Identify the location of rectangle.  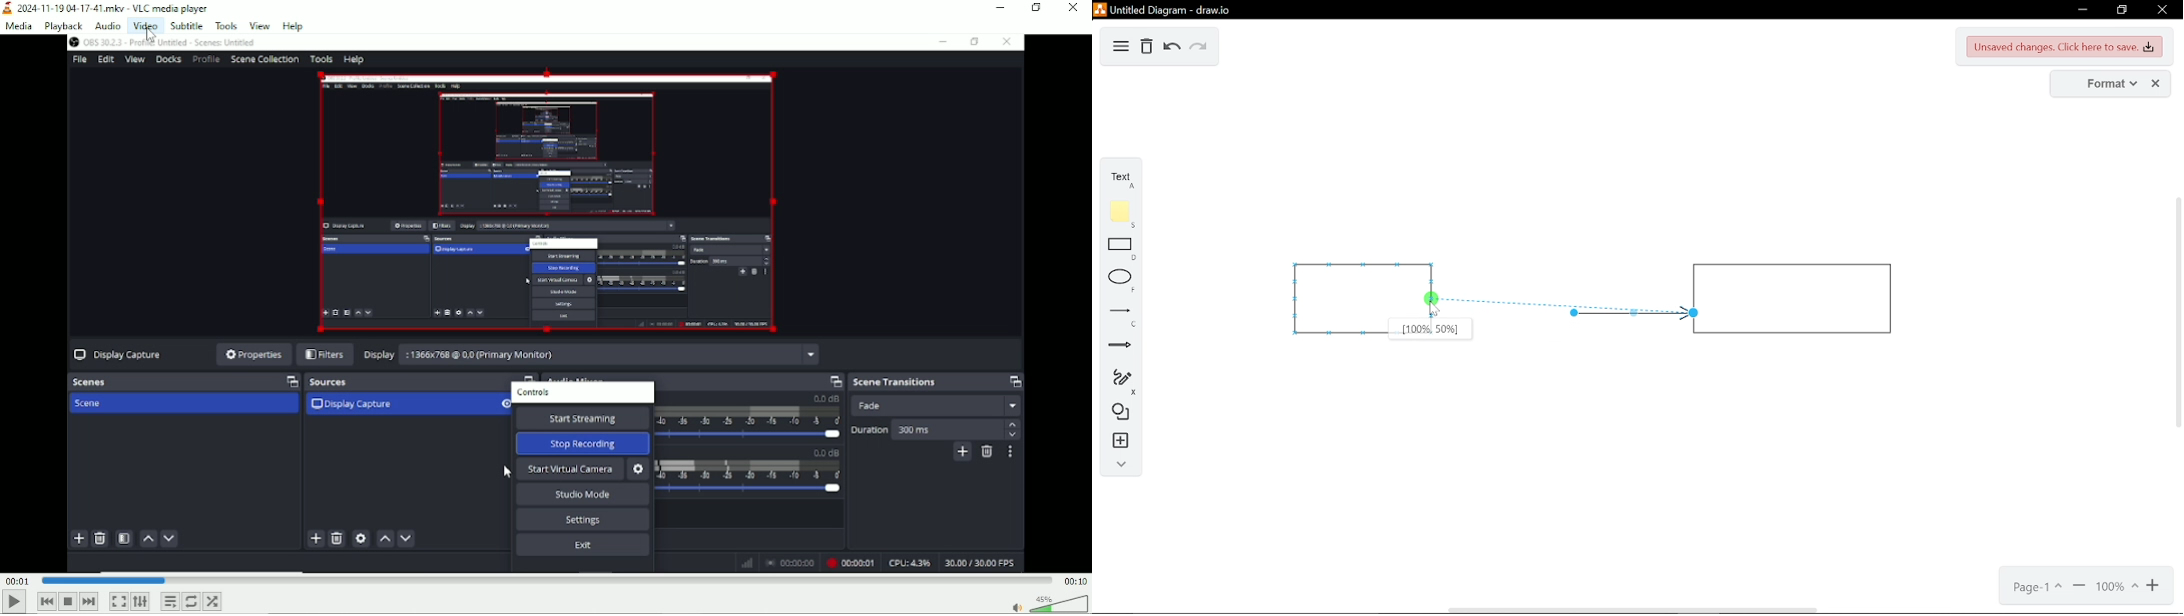
(1118, 252).